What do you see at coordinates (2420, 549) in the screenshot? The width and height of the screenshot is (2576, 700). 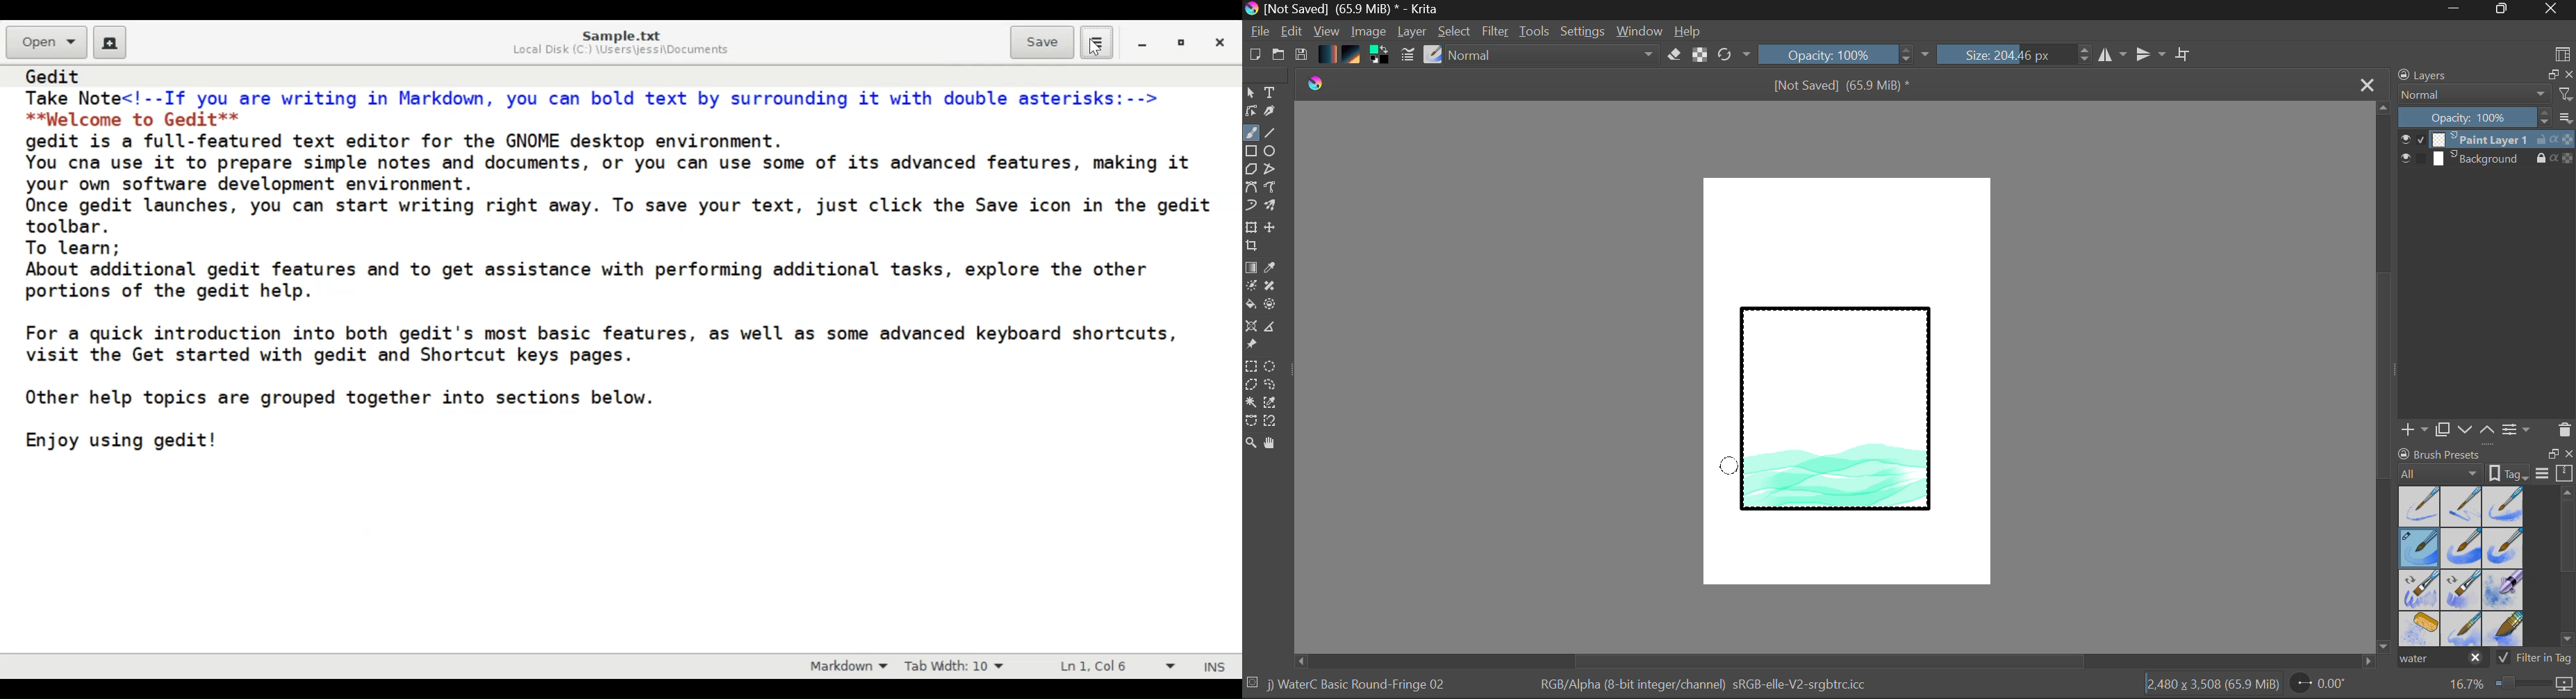 I see `Brush Selected` at bounding box center [2420, 549].